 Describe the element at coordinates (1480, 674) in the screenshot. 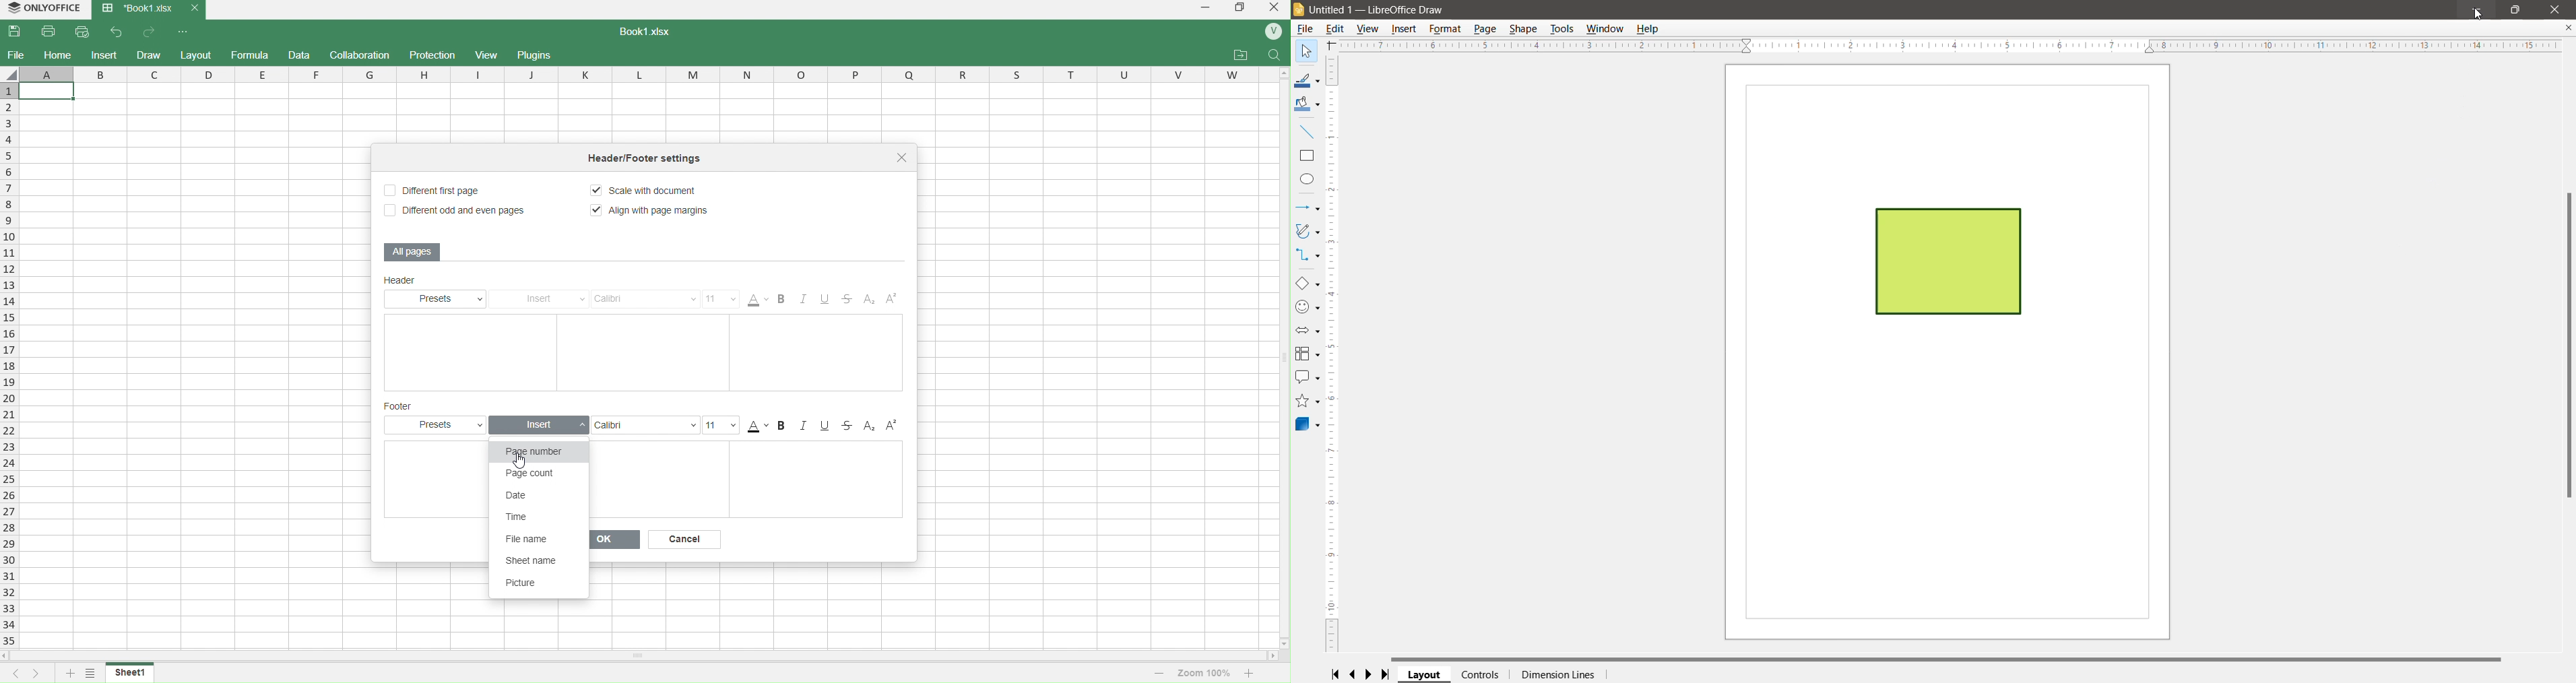

I see `Controls` at that location.